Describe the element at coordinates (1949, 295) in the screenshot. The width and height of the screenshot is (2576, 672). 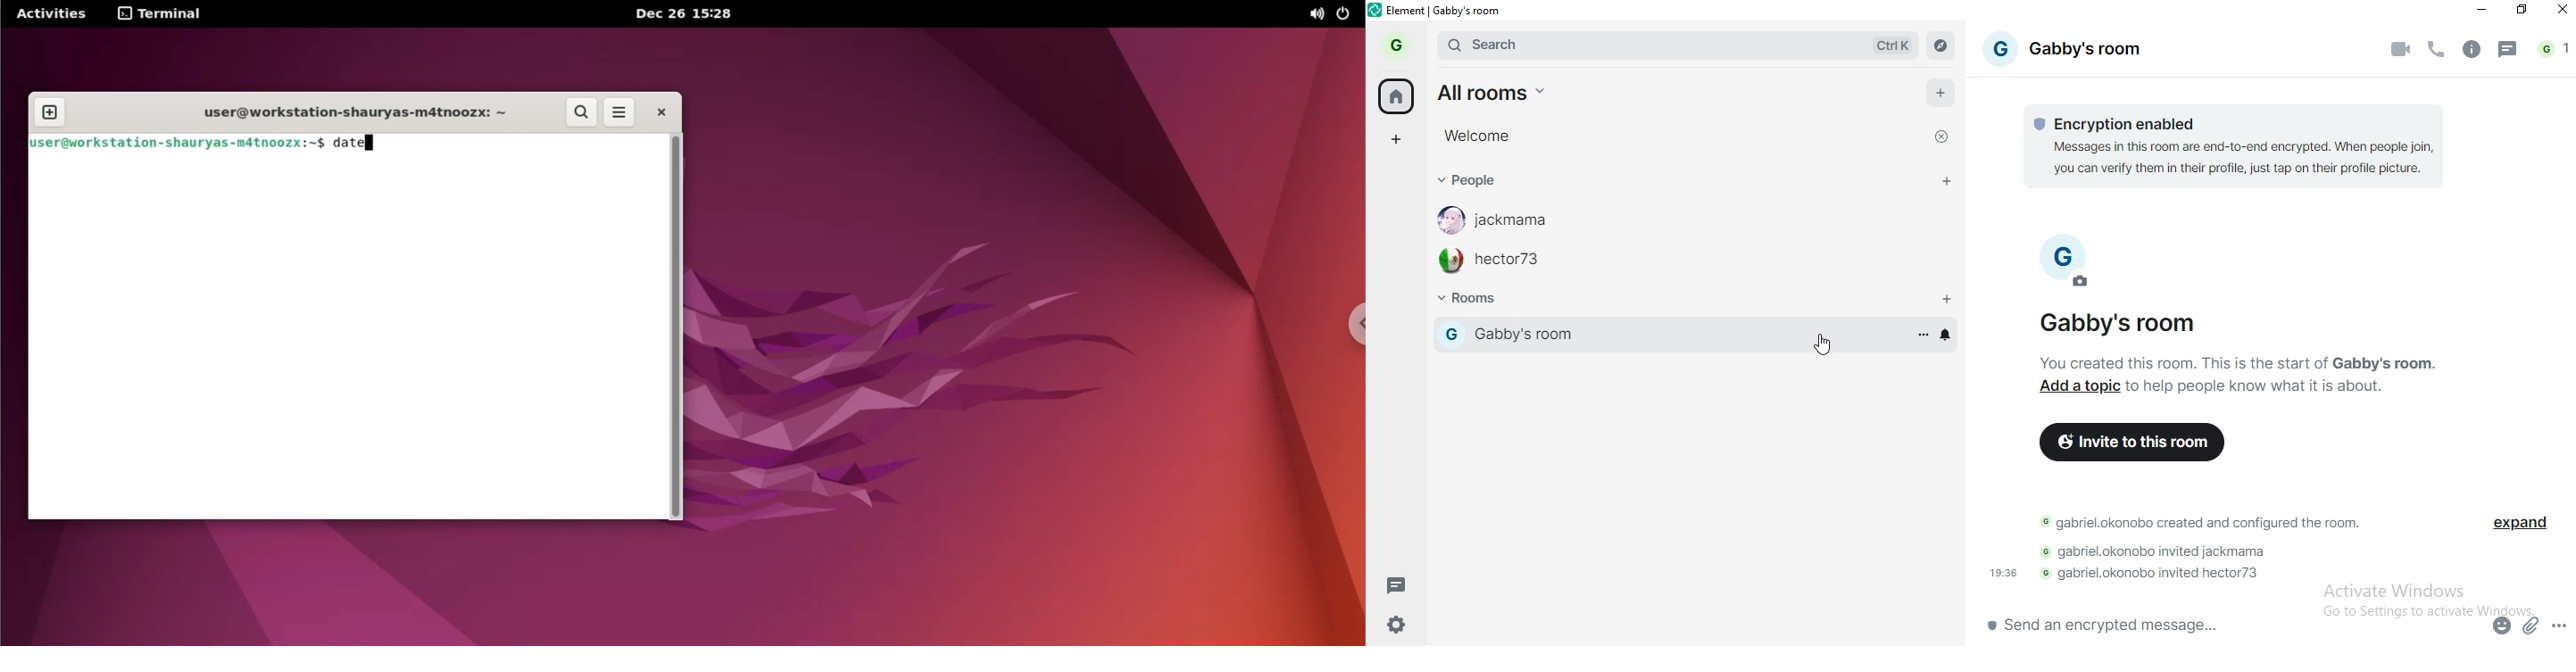
I see `add room` at that location.